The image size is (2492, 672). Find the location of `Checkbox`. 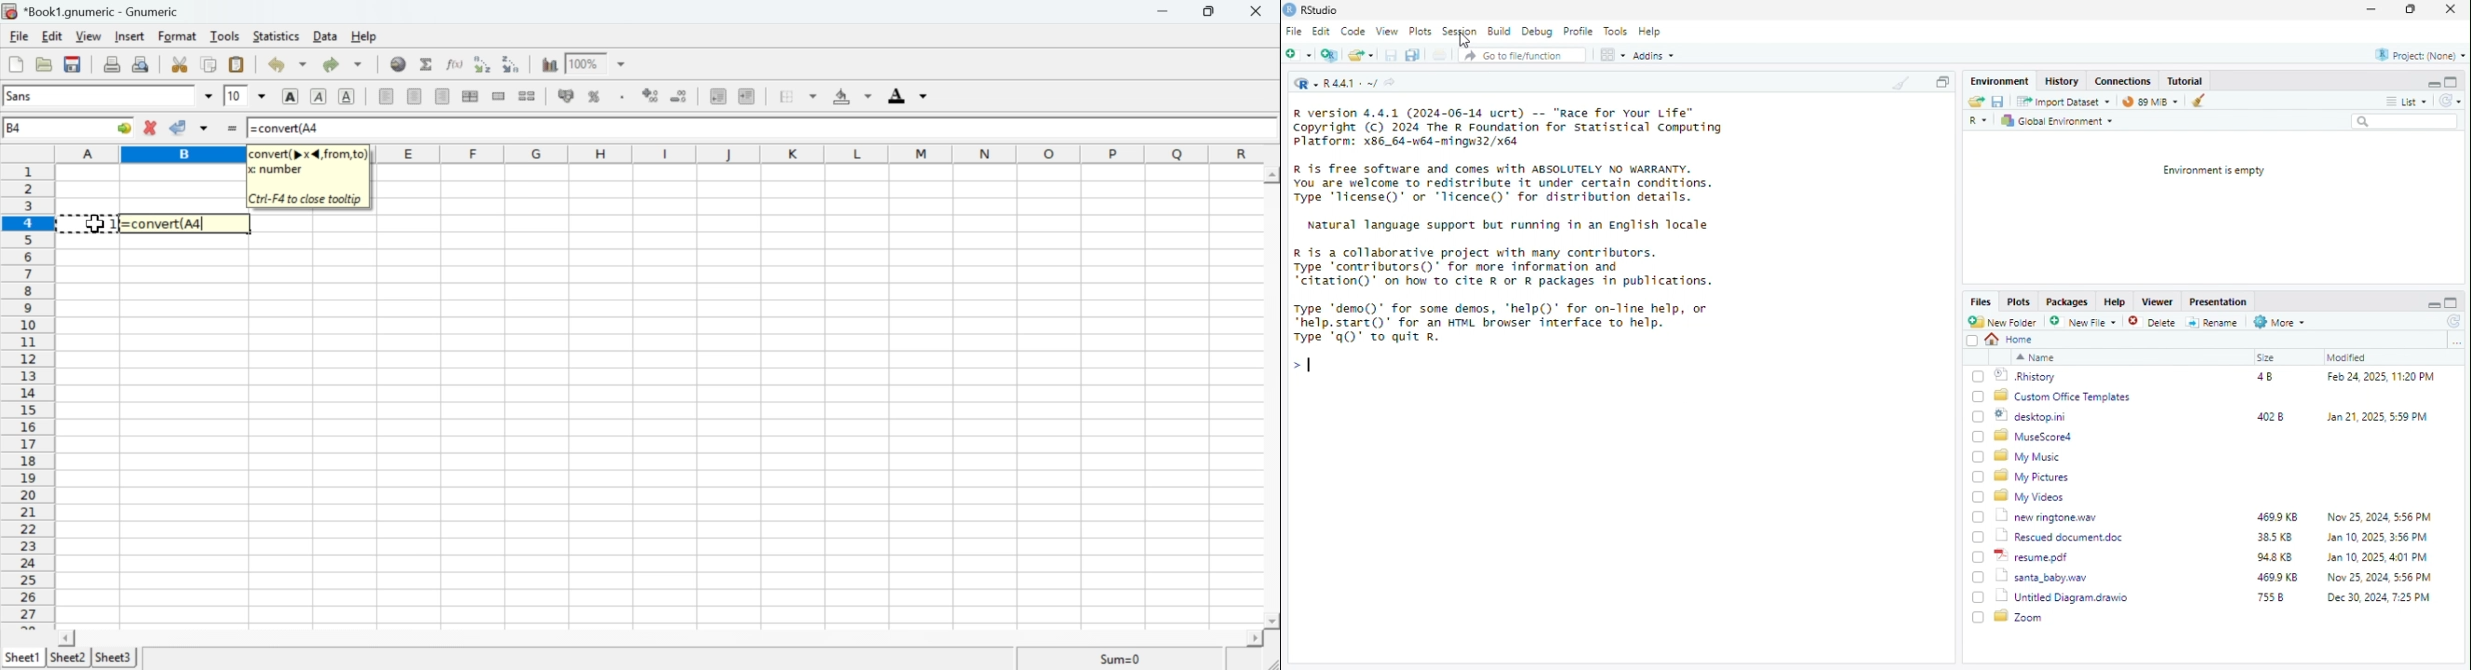

Checkbox is located at coordinates (1979, 538).